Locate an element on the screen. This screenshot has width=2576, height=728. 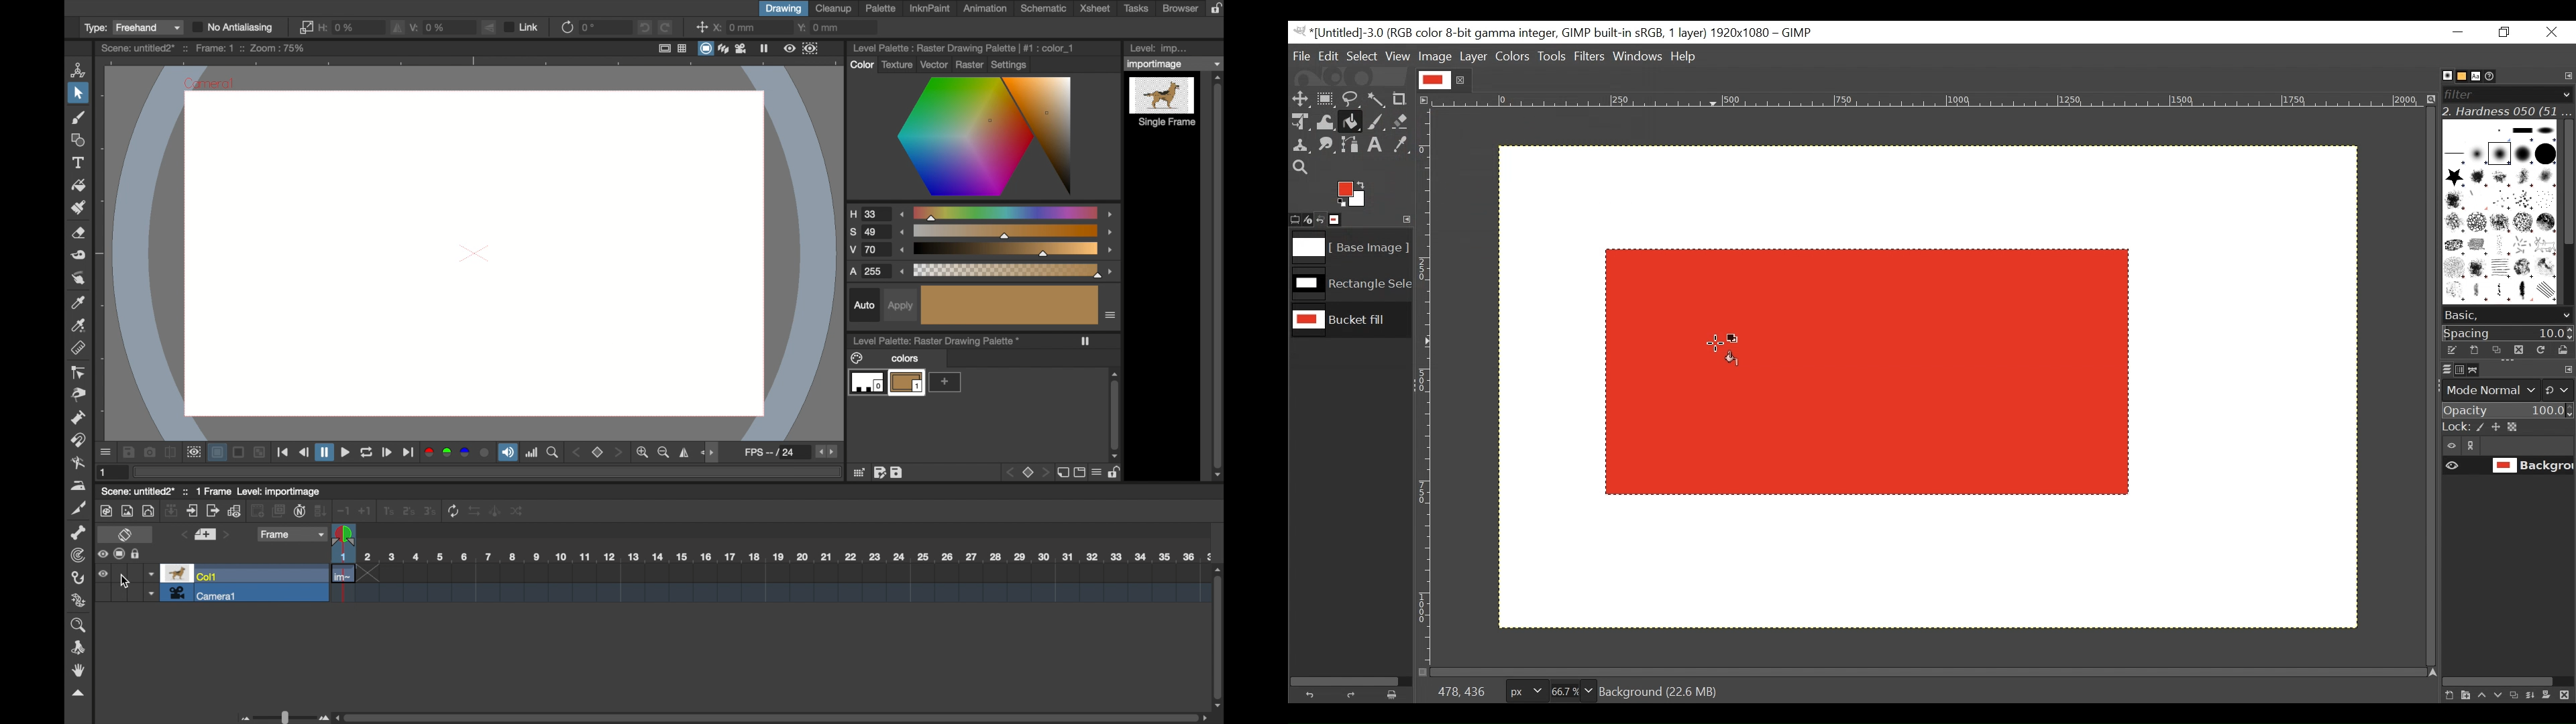
iron tool is located at coordinates (78, 485).